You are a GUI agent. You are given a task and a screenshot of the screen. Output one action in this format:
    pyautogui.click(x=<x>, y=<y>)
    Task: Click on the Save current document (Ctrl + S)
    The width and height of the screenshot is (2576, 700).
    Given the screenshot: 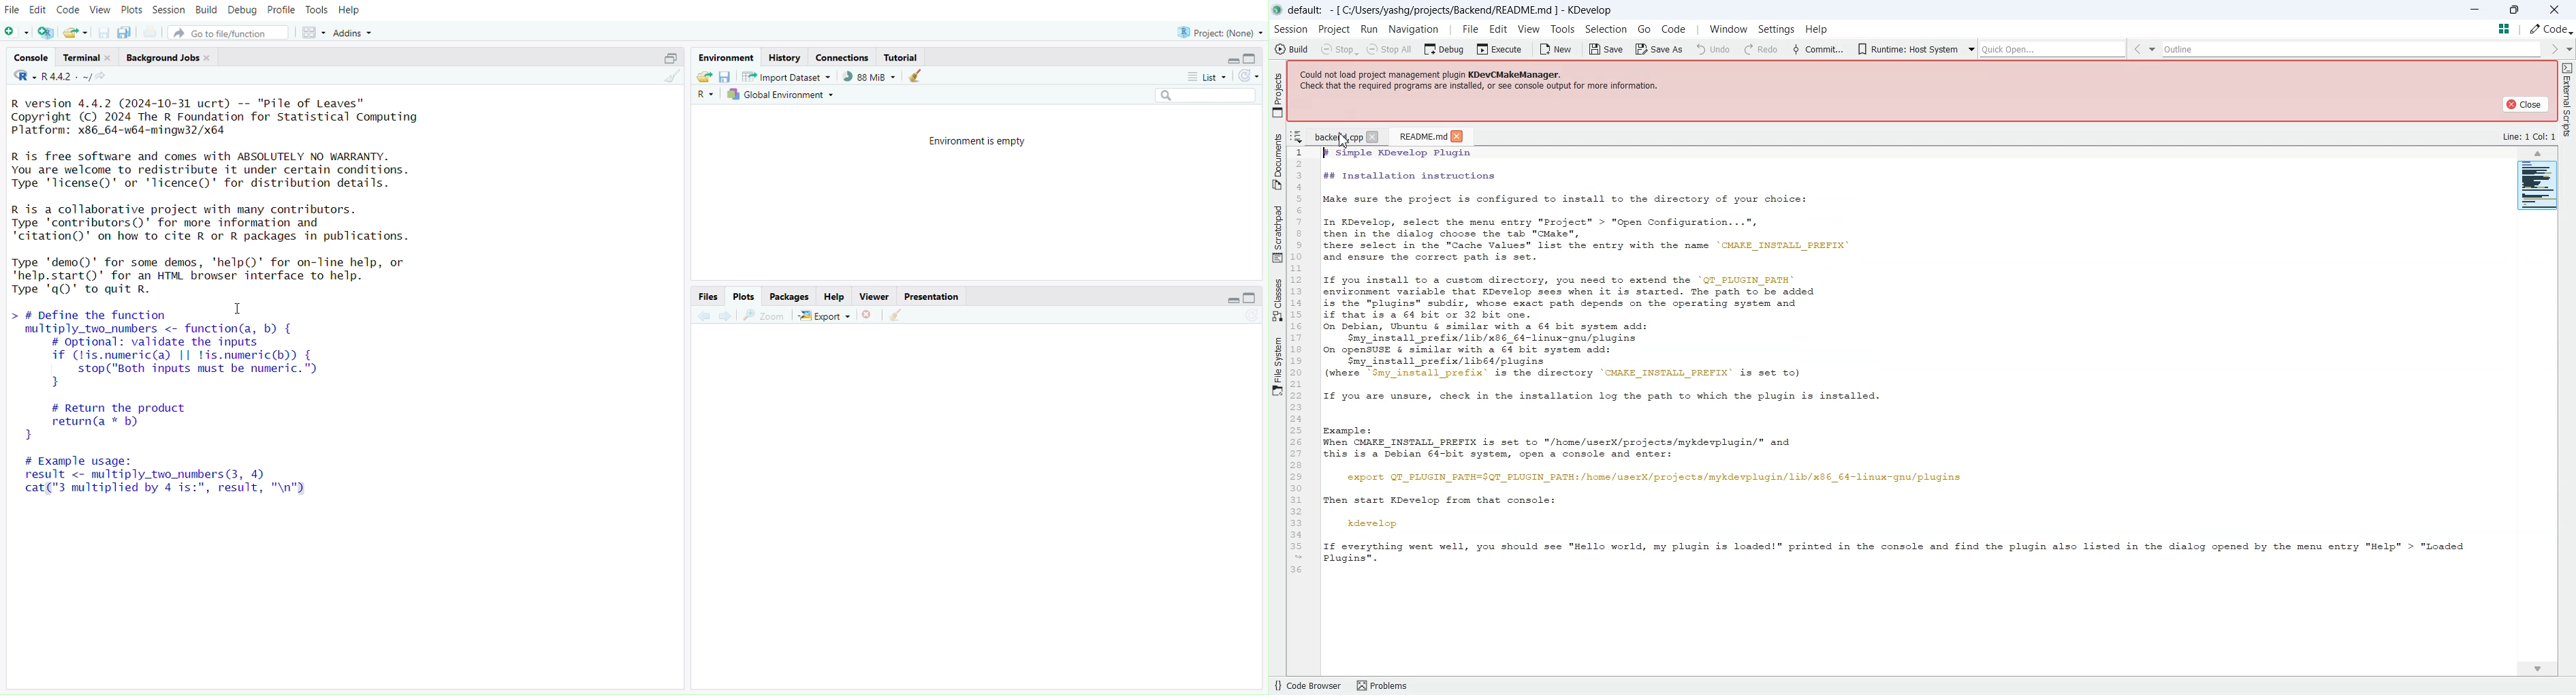 What is the action you would take?
    pyautogui.click(x=100, y=32)
    